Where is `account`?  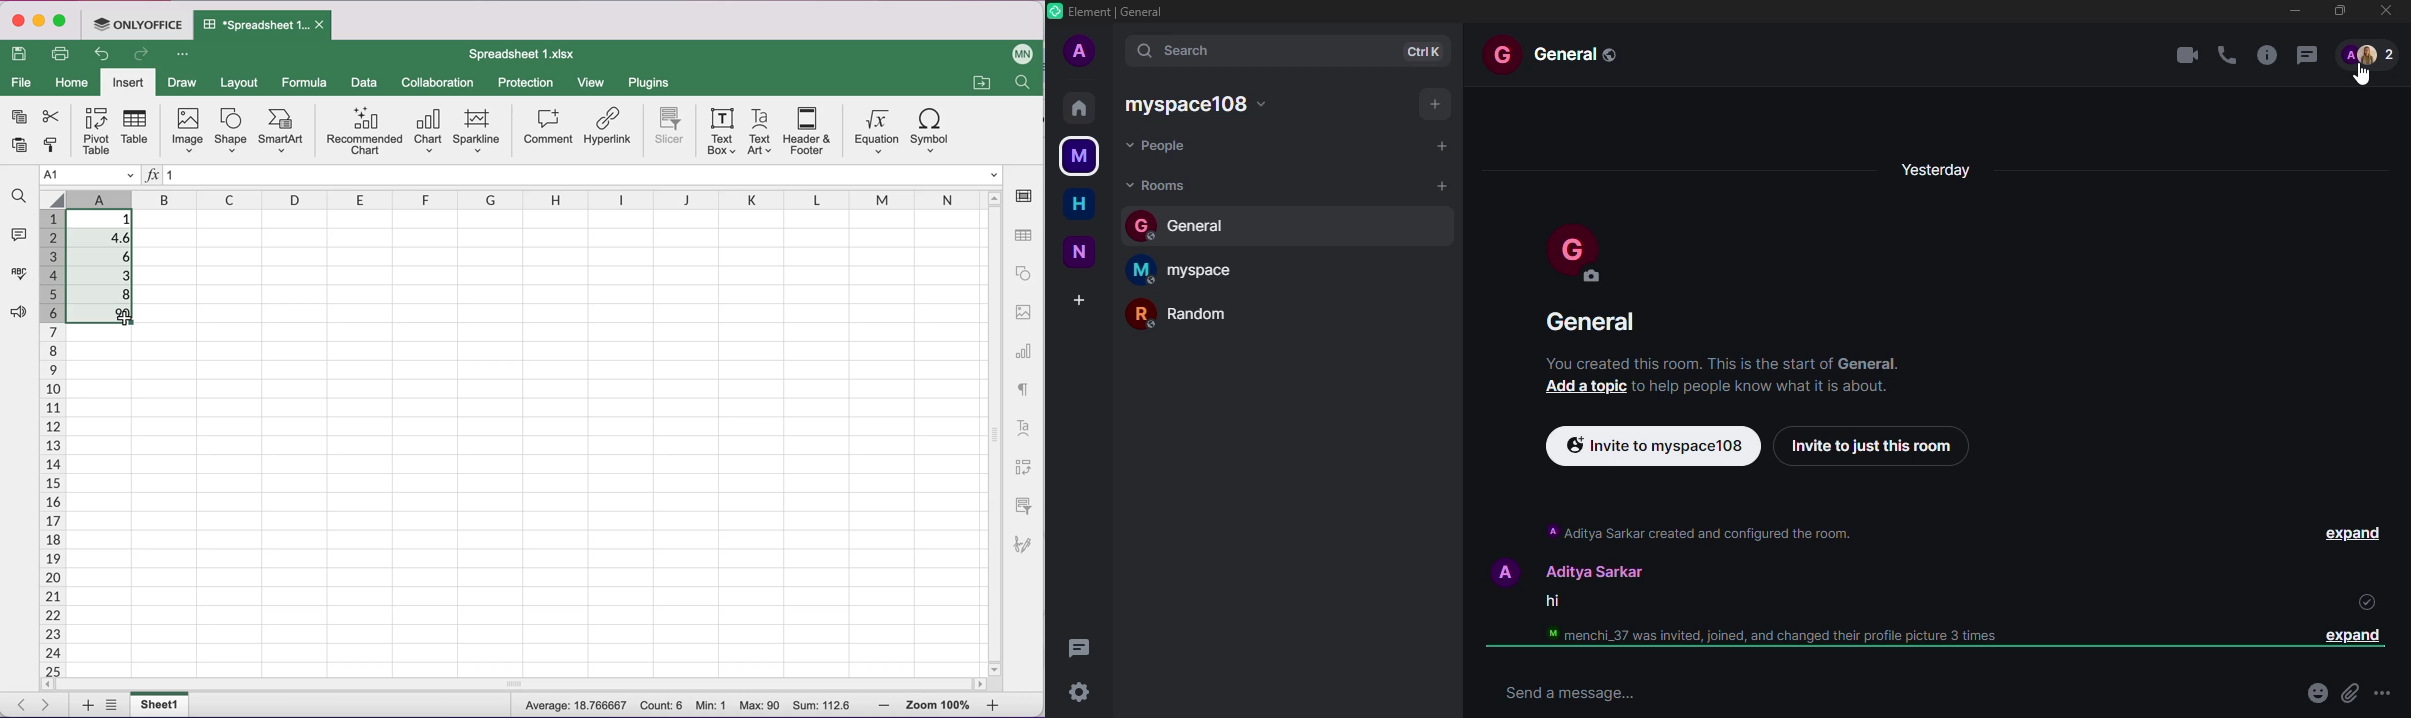
account is located at coordinates (1082, 50).